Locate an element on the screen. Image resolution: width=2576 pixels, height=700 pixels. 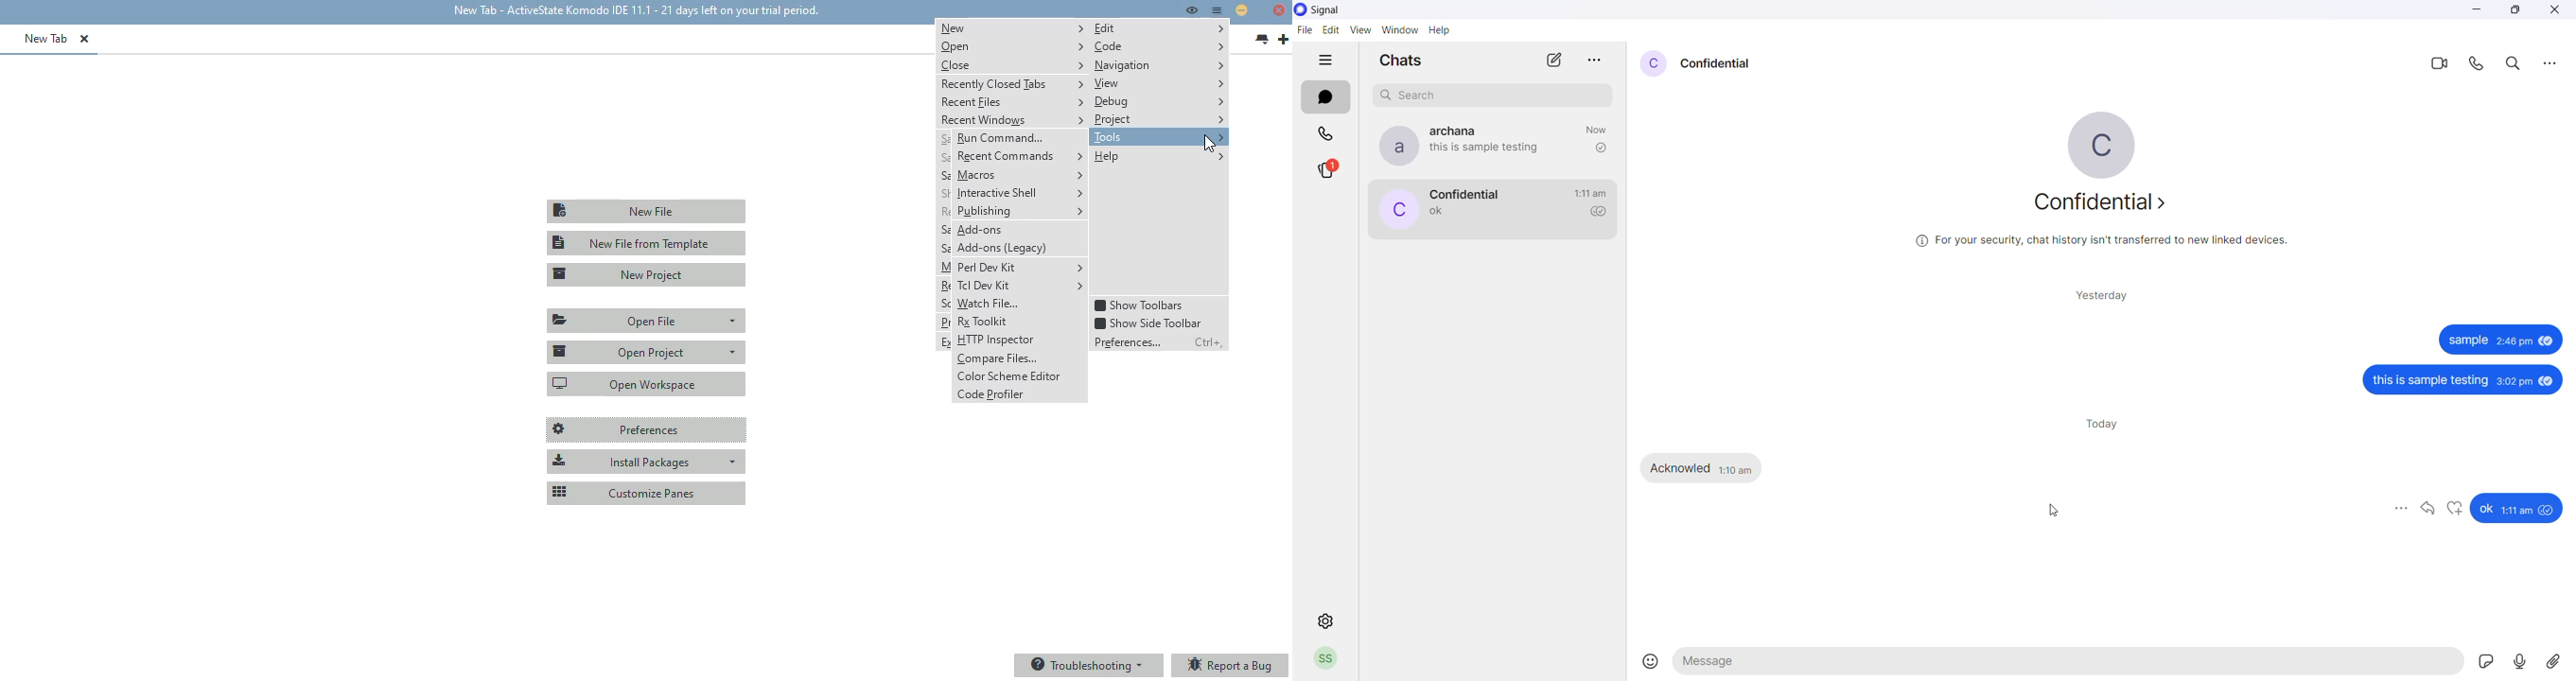
1:11am is located at coordinates (2519, 510).